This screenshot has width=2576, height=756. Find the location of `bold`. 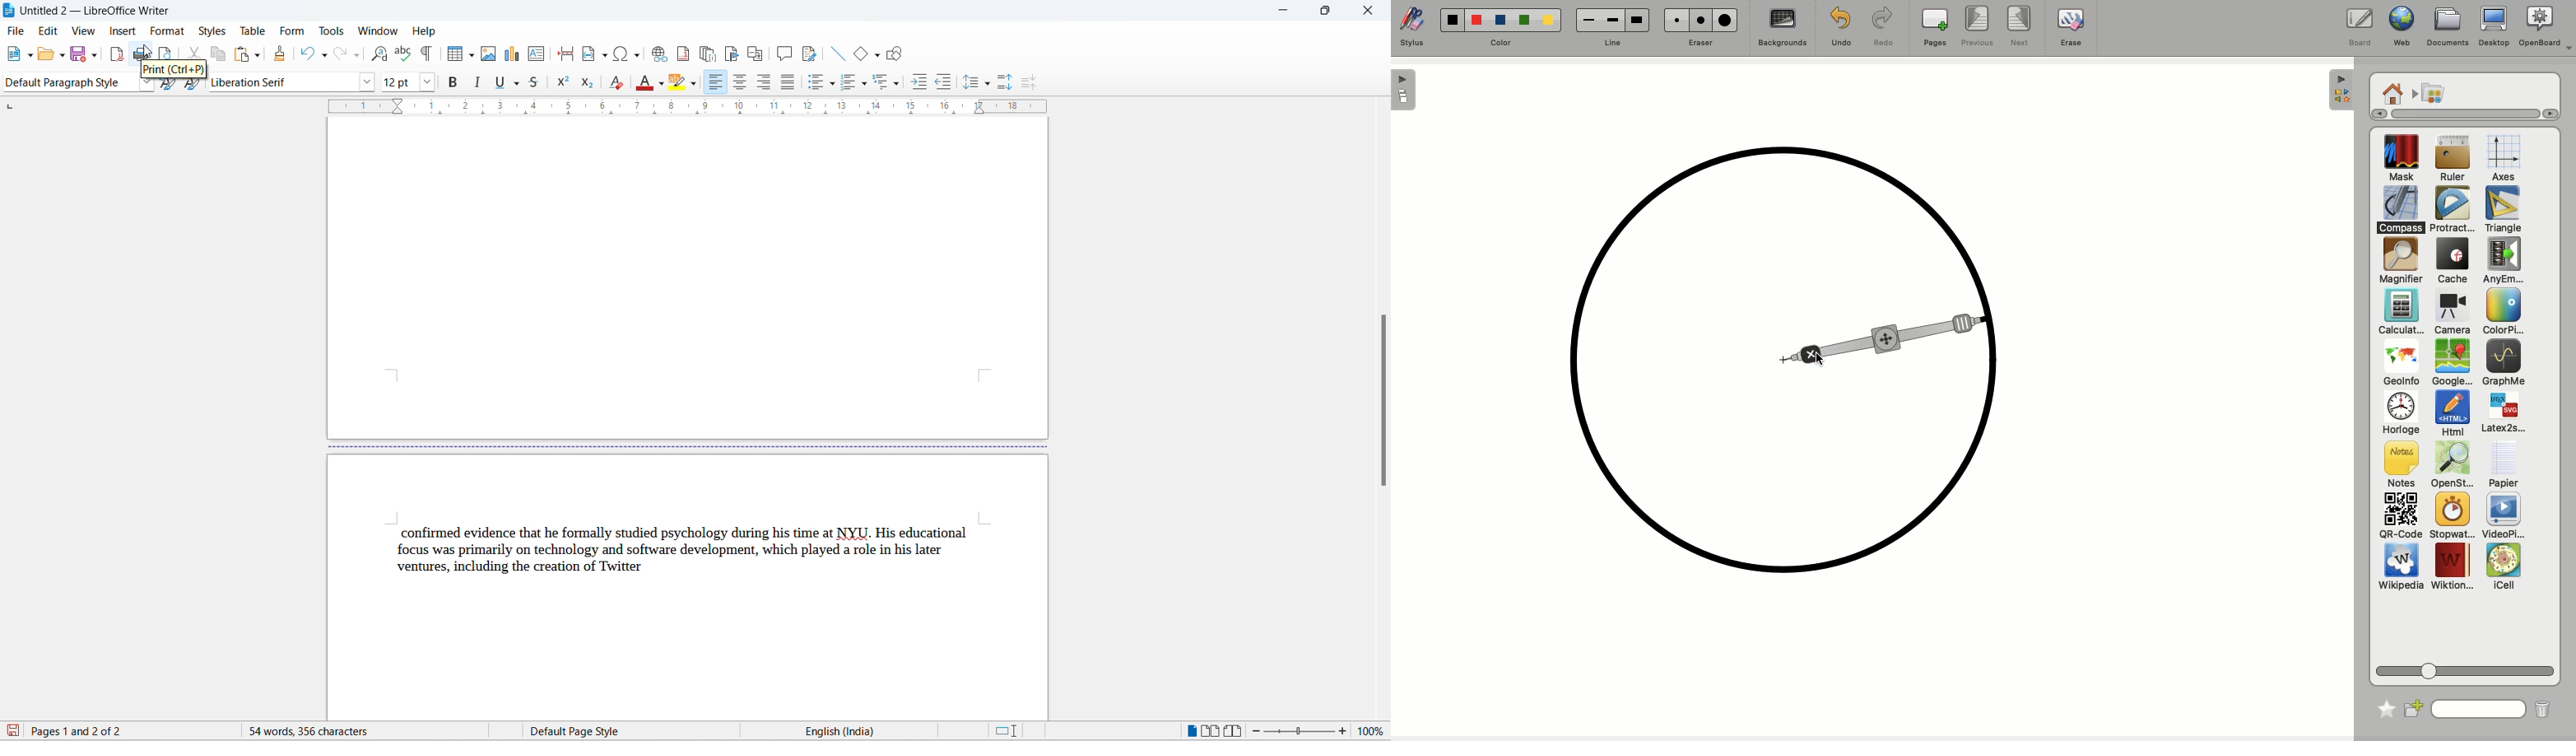

bold is located at coordinates (452, 83).